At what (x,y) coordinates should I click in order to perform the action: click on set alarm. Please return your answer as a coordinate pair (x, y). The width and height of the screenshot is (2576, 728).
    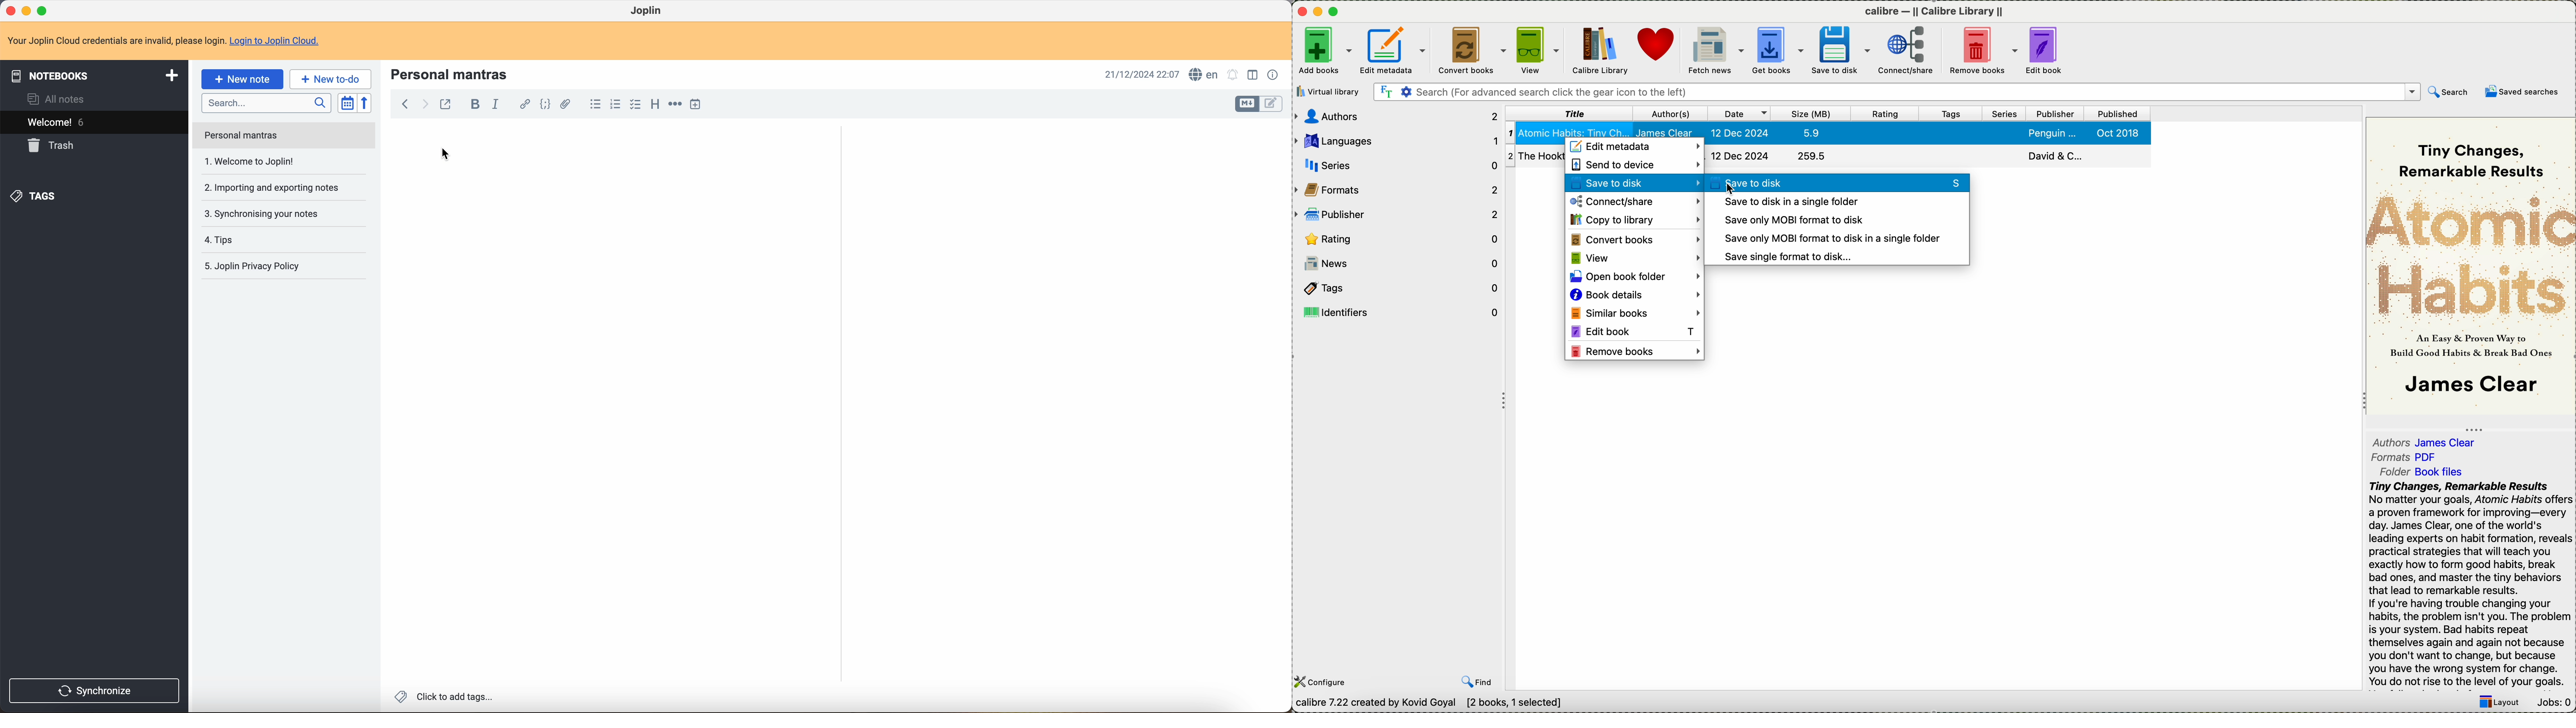
    Looking at the image, I should click on (1234, 74).